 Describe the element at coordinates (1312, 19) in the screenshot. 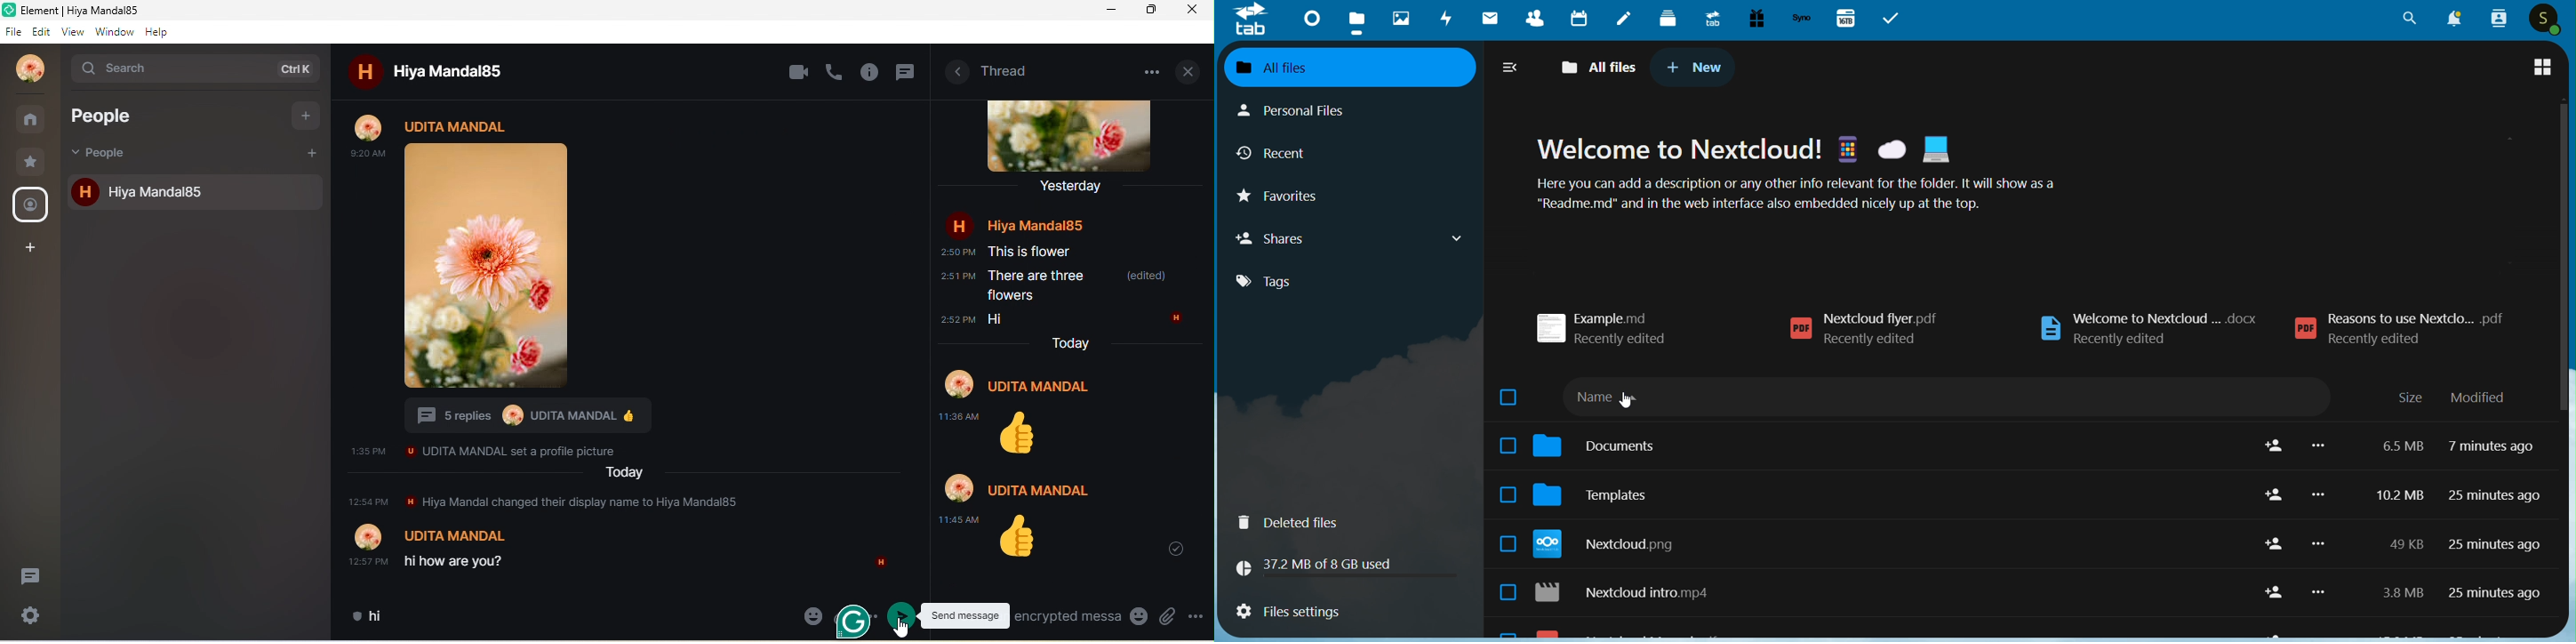

I see `Dashboard` at that location.